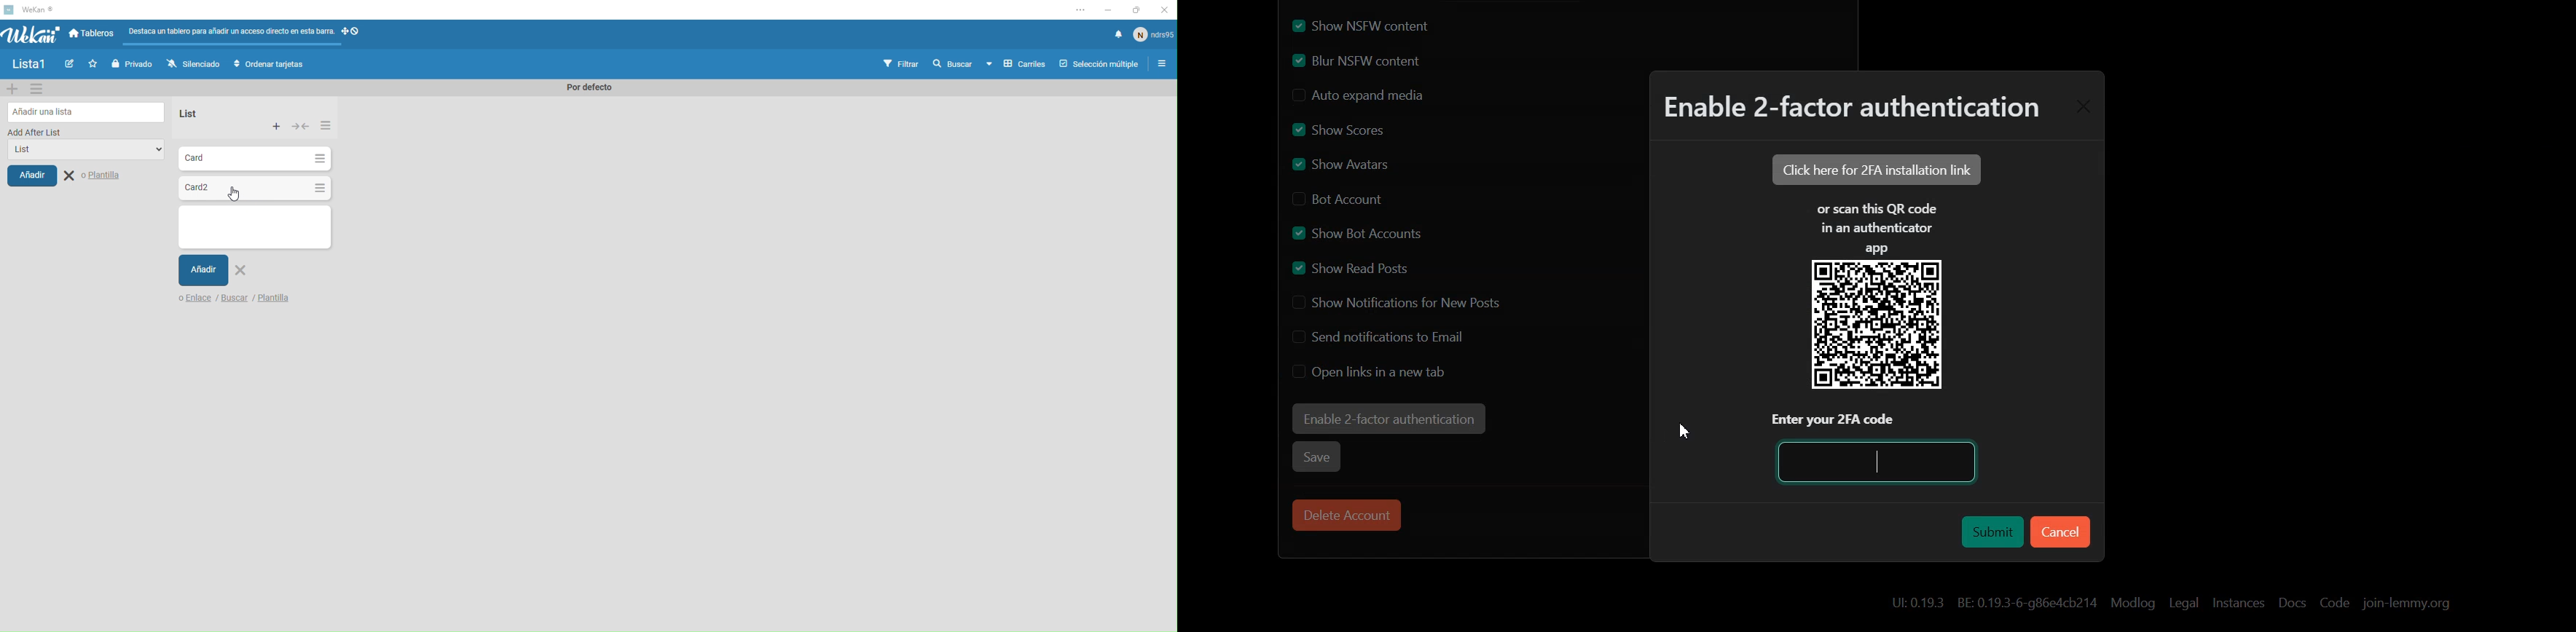 This screenshot has width=2576, height=644. What do you see at coordinates (271, 65) in the screenshot?
I see `ordenar tarjetas` at bounding box center [271, 65].